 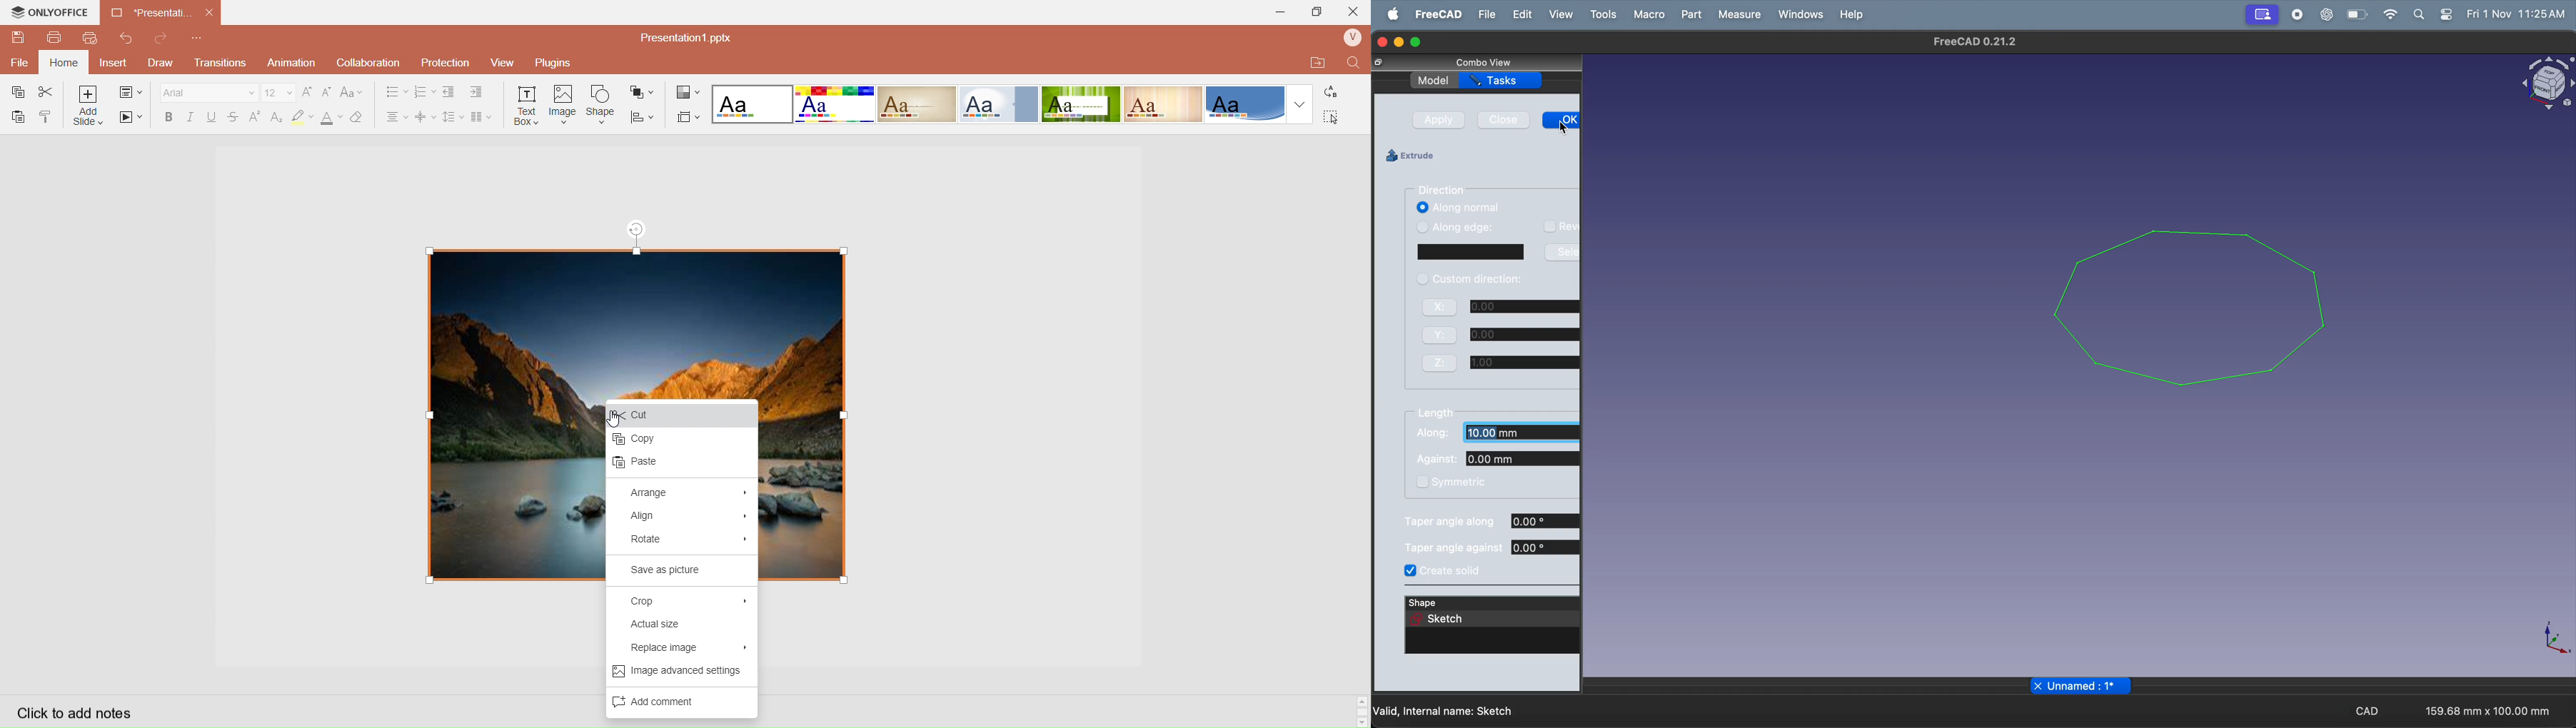 I want to click on Redo, so click(x=161, y=39).